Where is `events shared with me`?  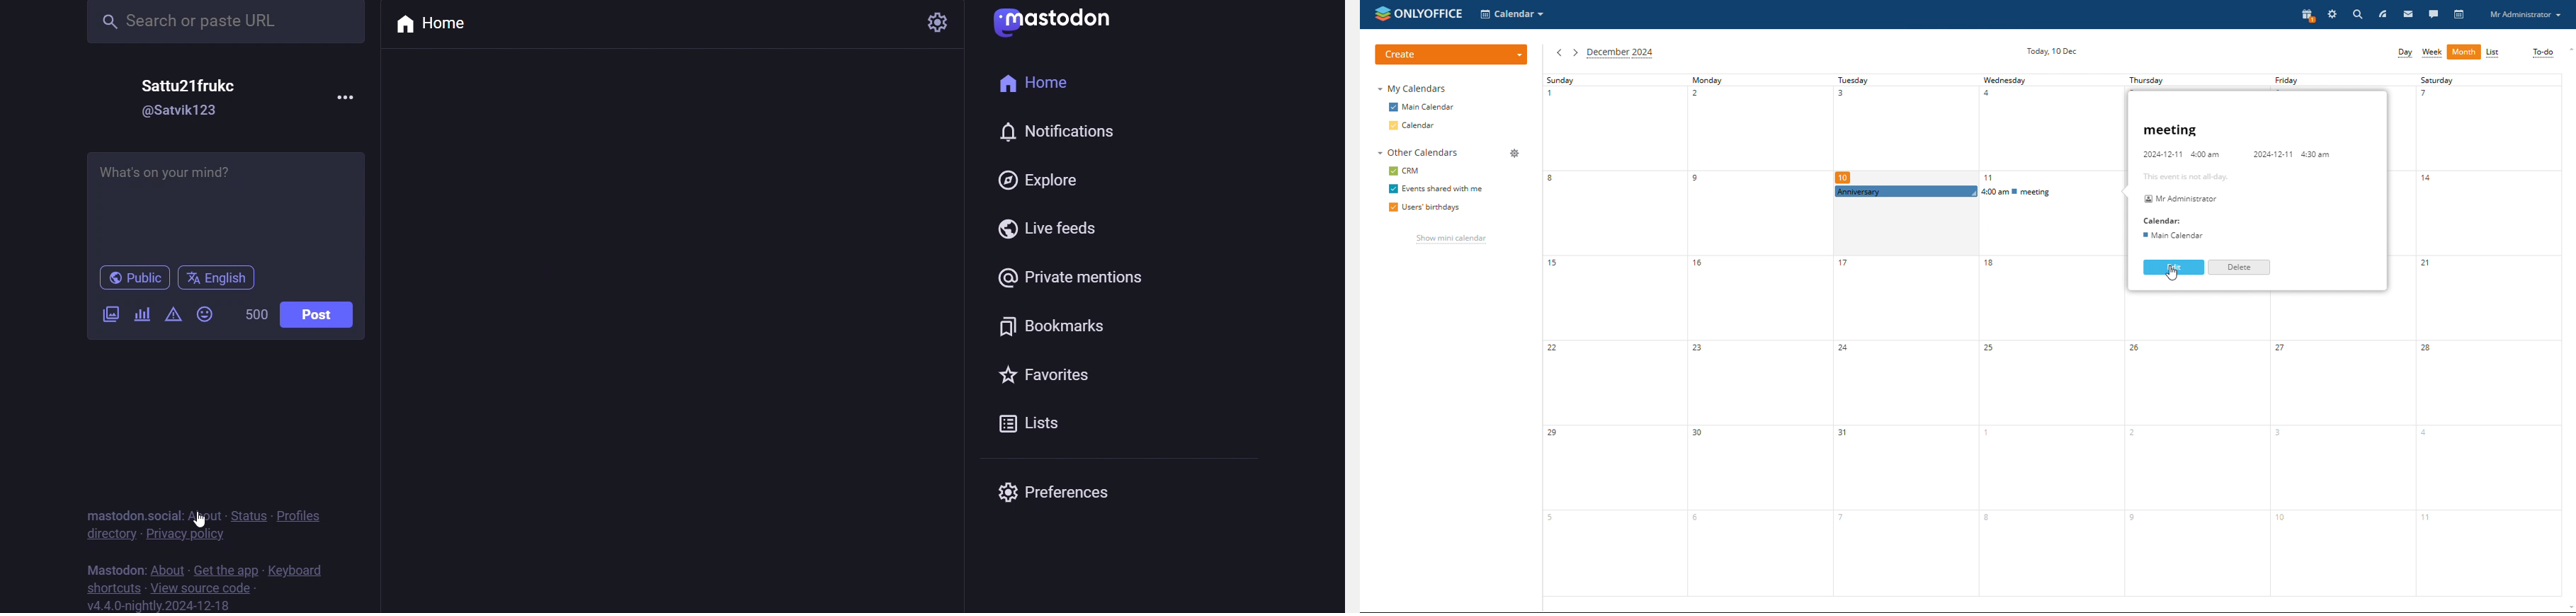
events shared with me is located at coordinates (1438, 188).